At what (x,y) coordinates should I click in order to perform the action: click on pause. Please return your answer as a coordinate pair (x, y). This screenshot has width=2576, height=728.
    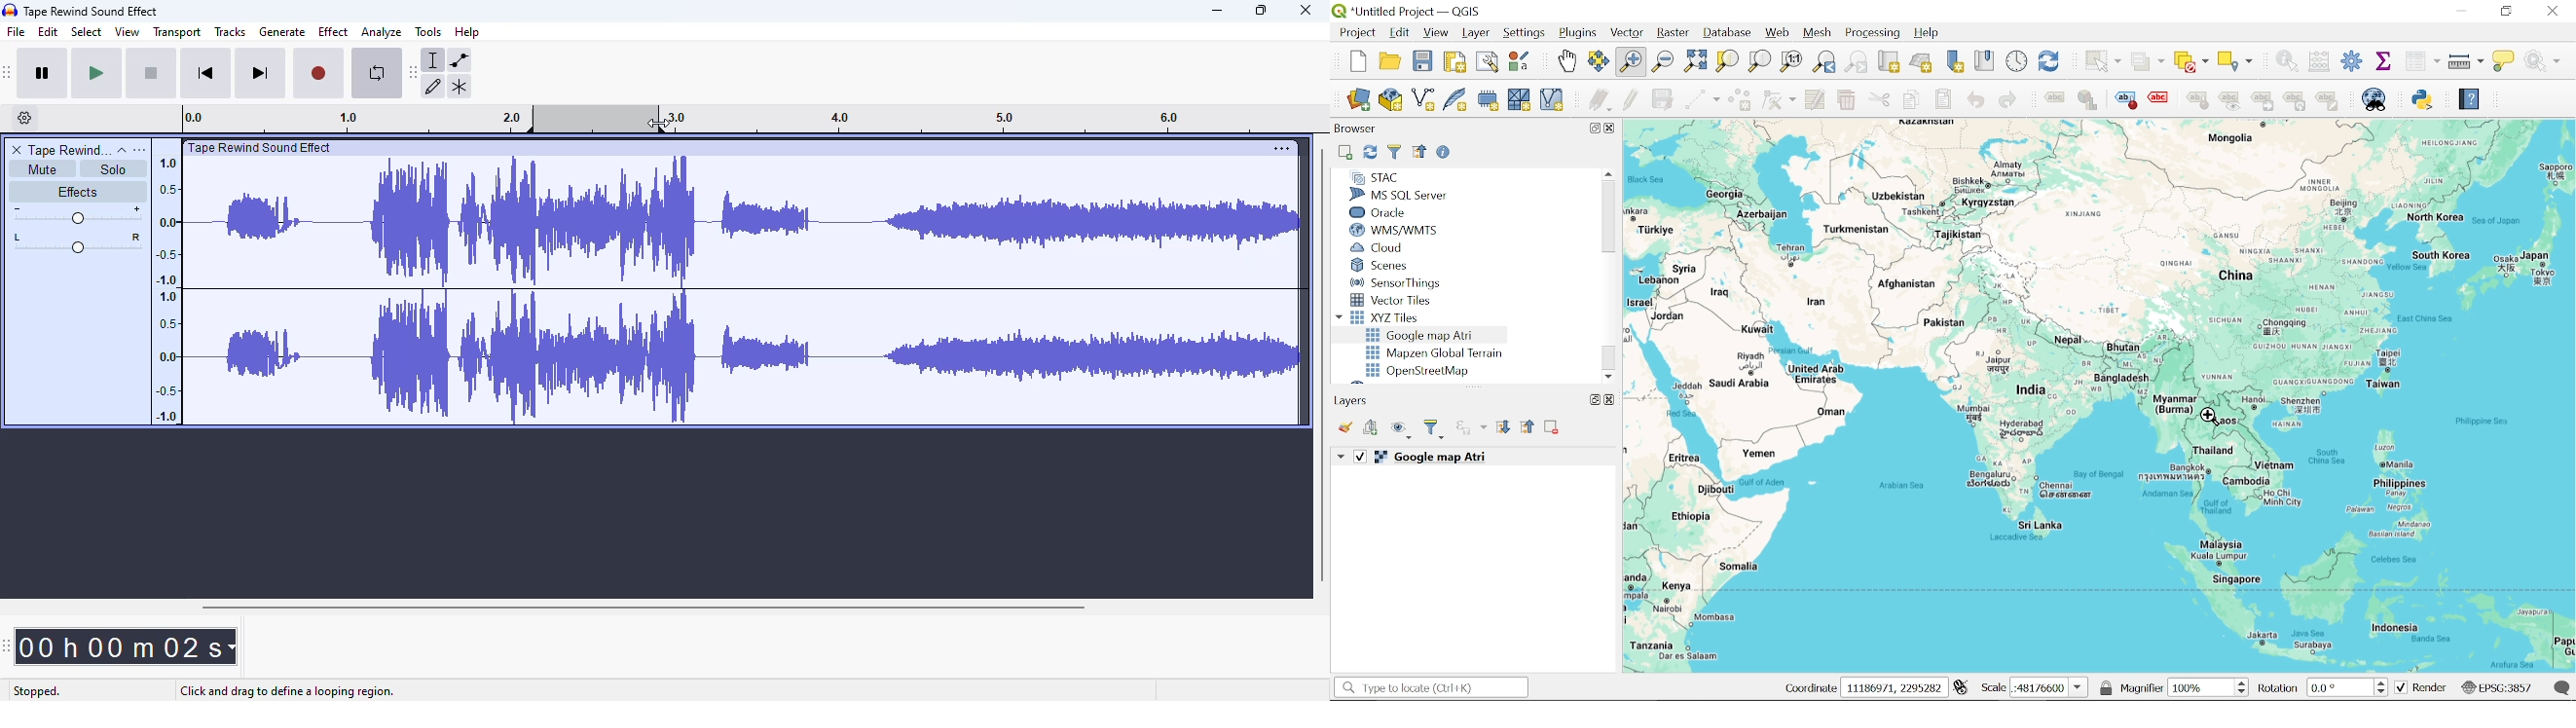
    Looking at the image, I should click on (45, 73).